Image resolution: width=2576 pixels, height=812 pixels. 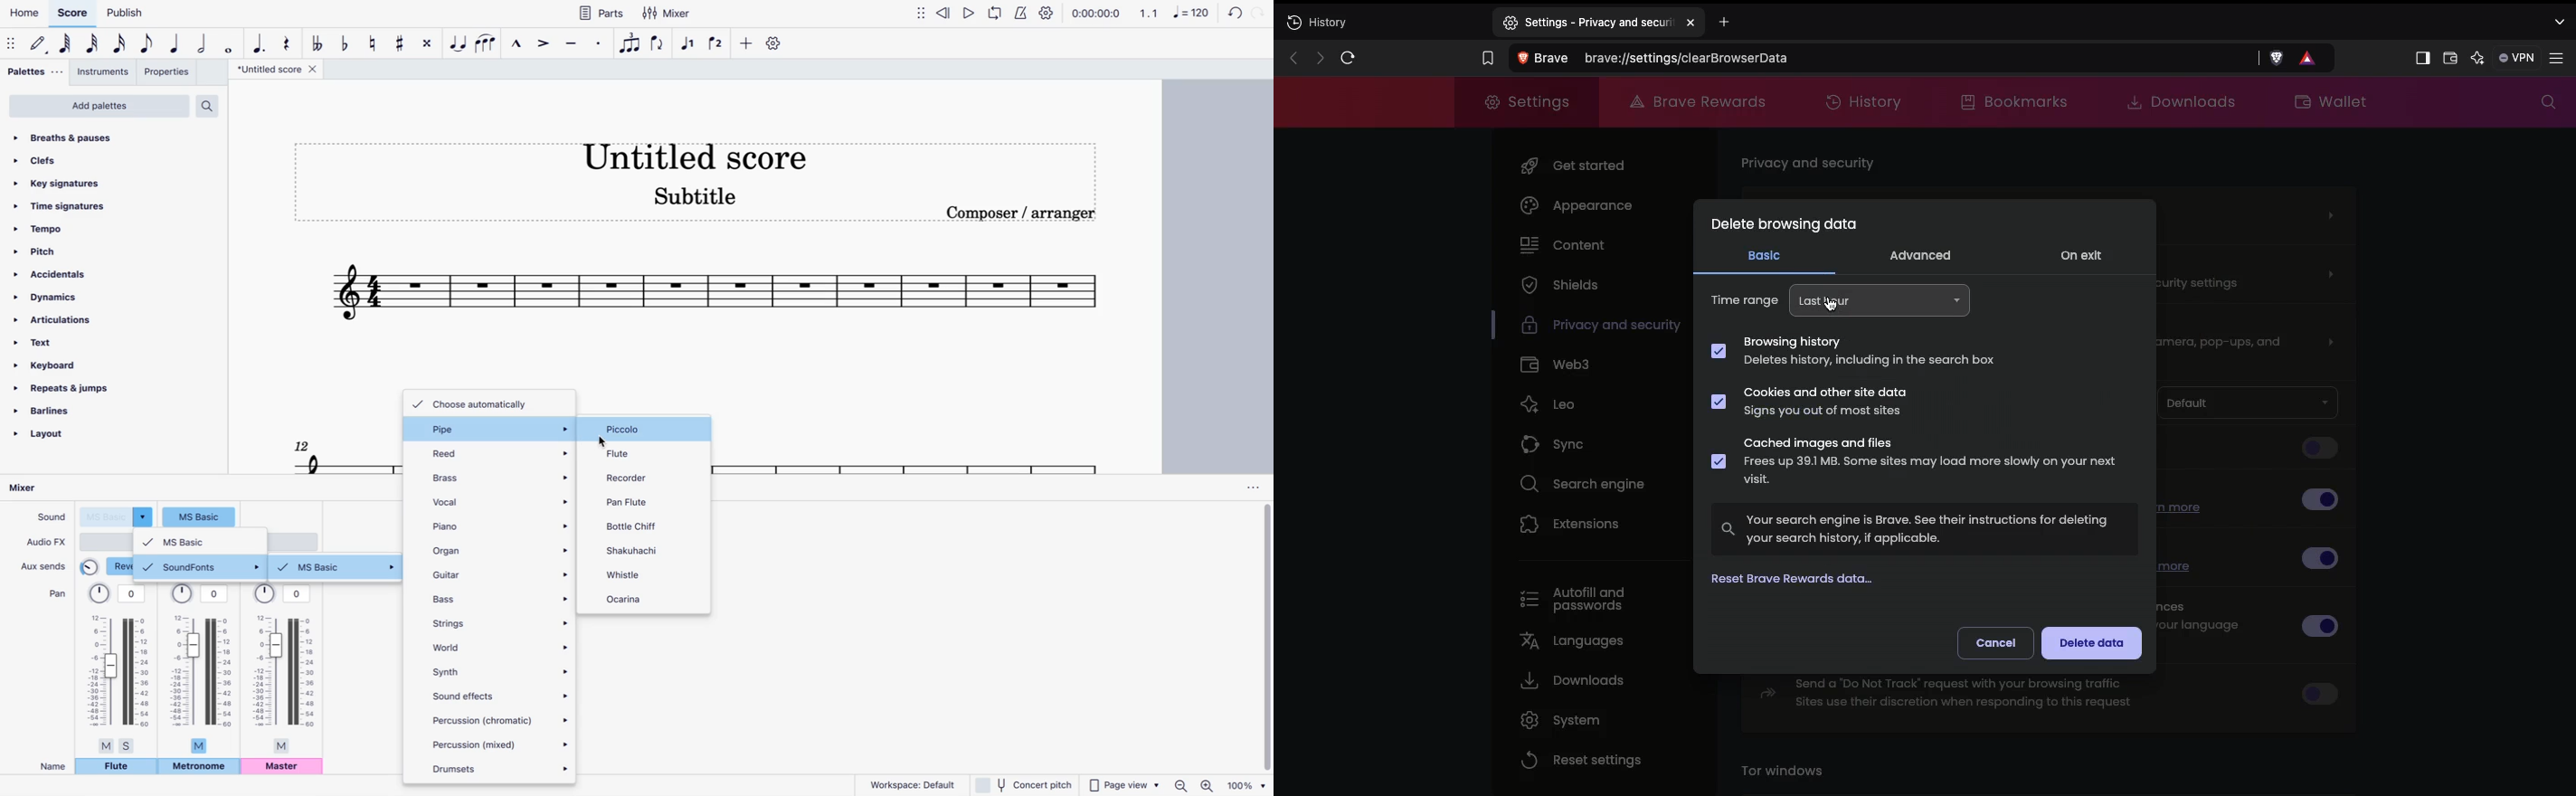 What do you see at coordinates (345, 42) in the screenshot?
I see `toggle flat` at bounding box center [345, 42].